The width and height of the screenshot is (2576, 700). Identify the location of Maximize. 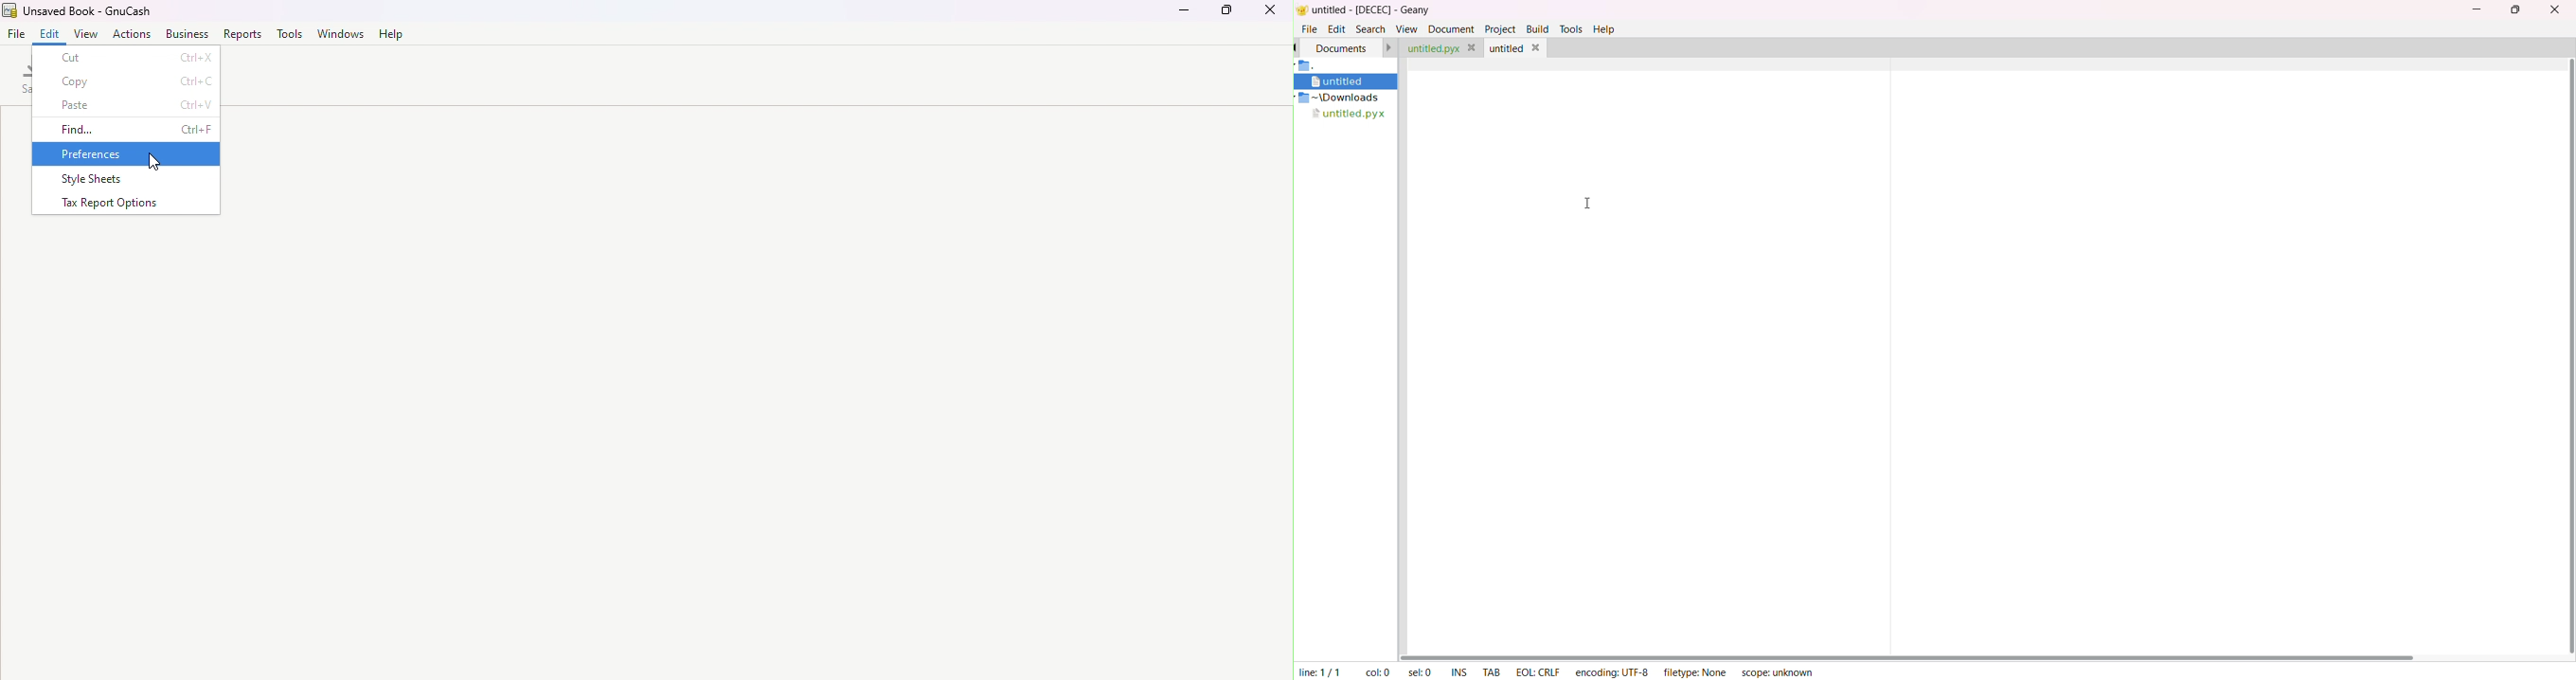
(1226, 16).